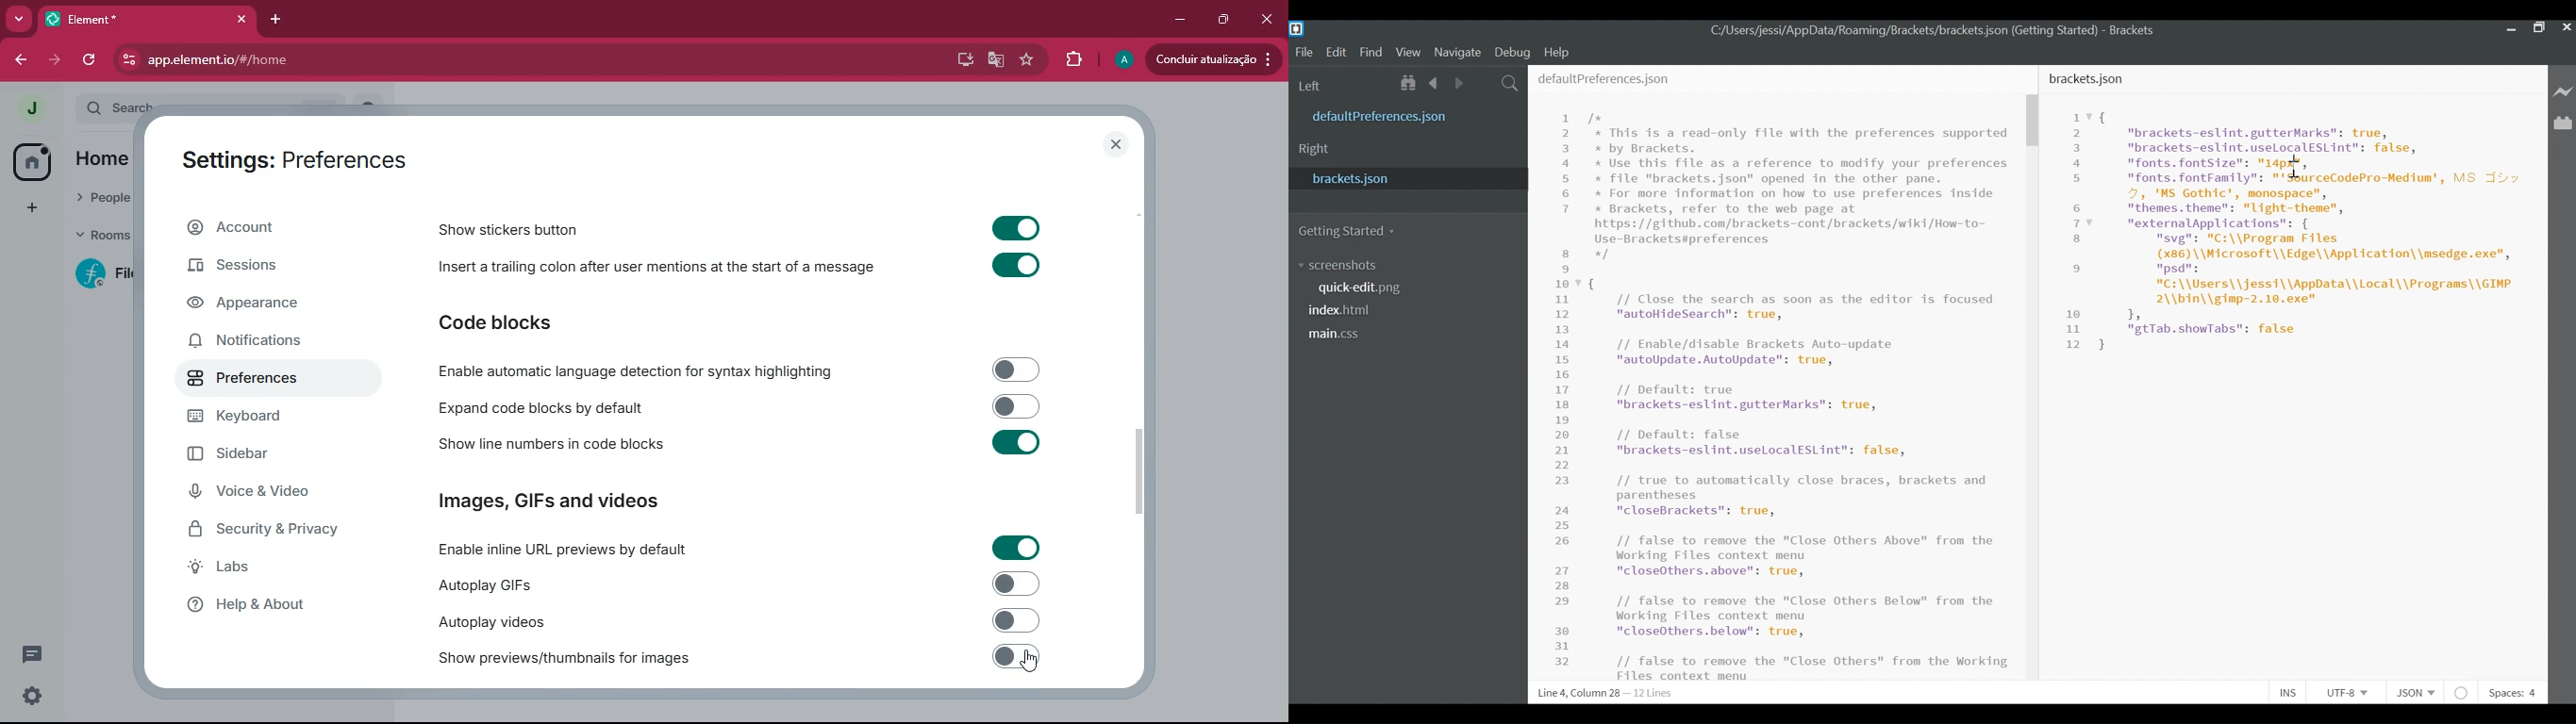 Image resolution: width=2576 pixels, height=728 pixels. Describe the element at coordinates (503, 231) in the screenshot. I see `Show stickers button` at that location.